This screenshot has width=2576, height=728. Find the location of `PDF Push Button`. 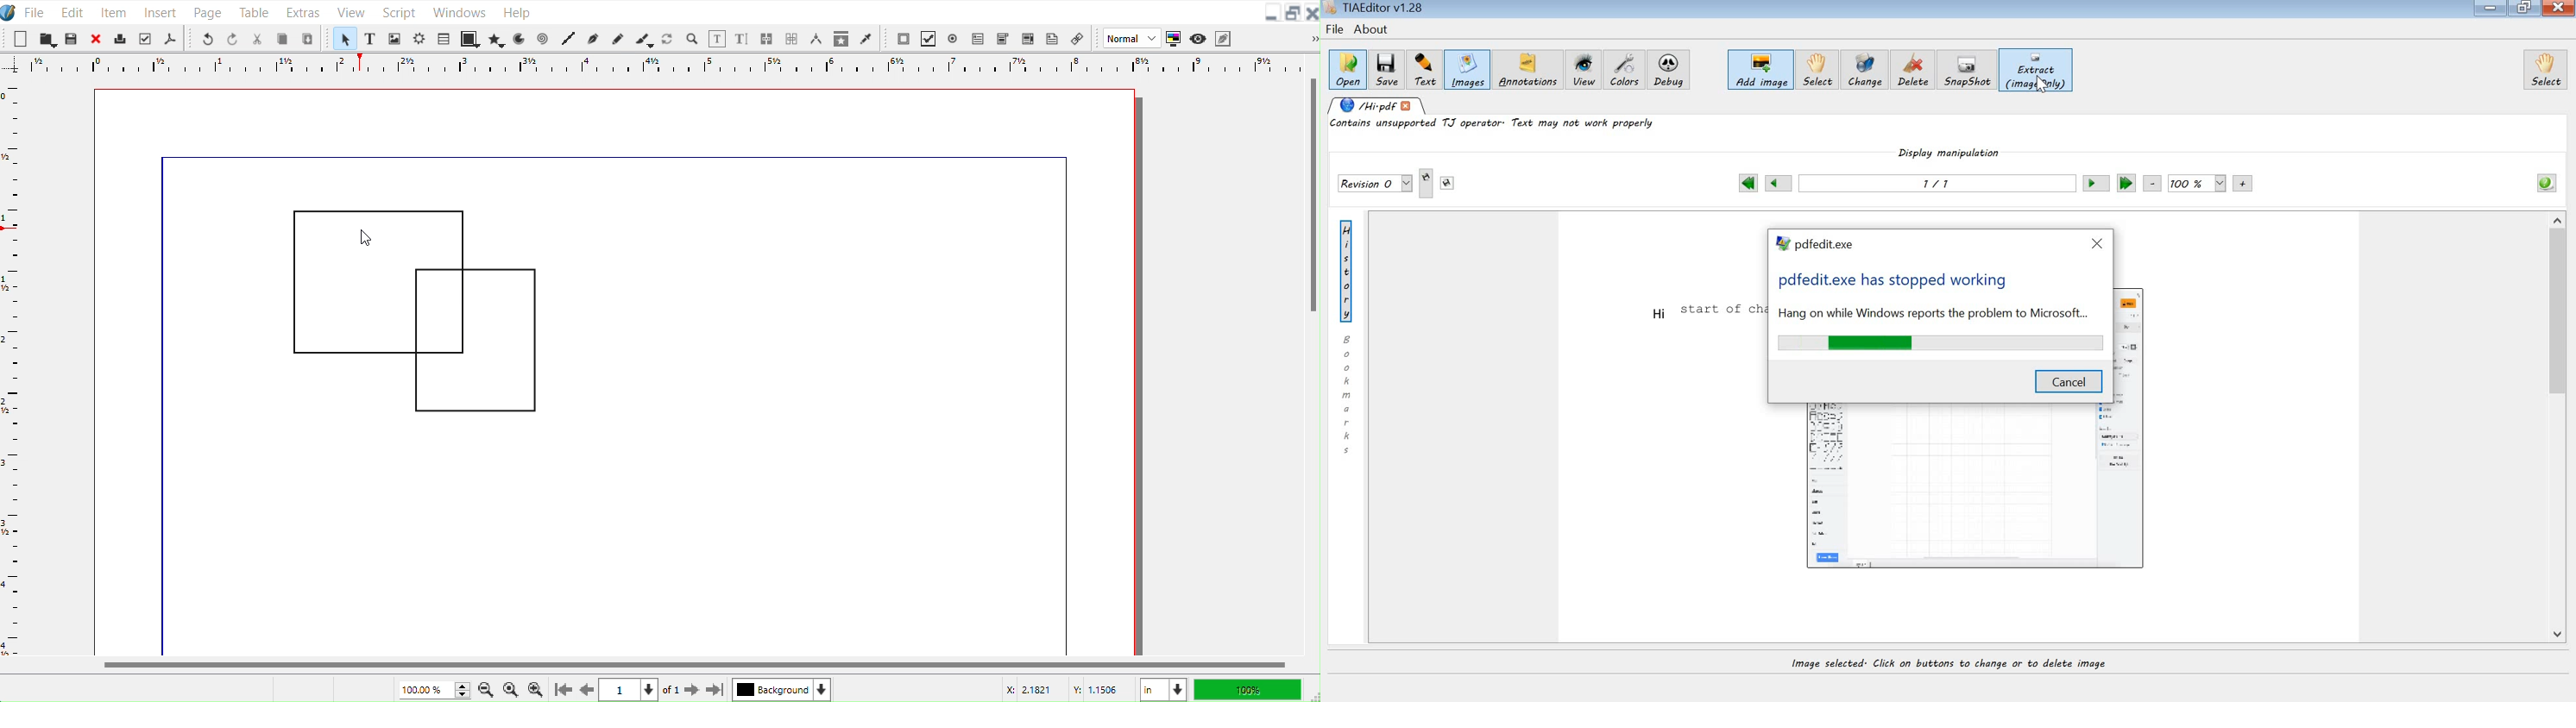

PDF Push Button is located at coordinates (903, 39).